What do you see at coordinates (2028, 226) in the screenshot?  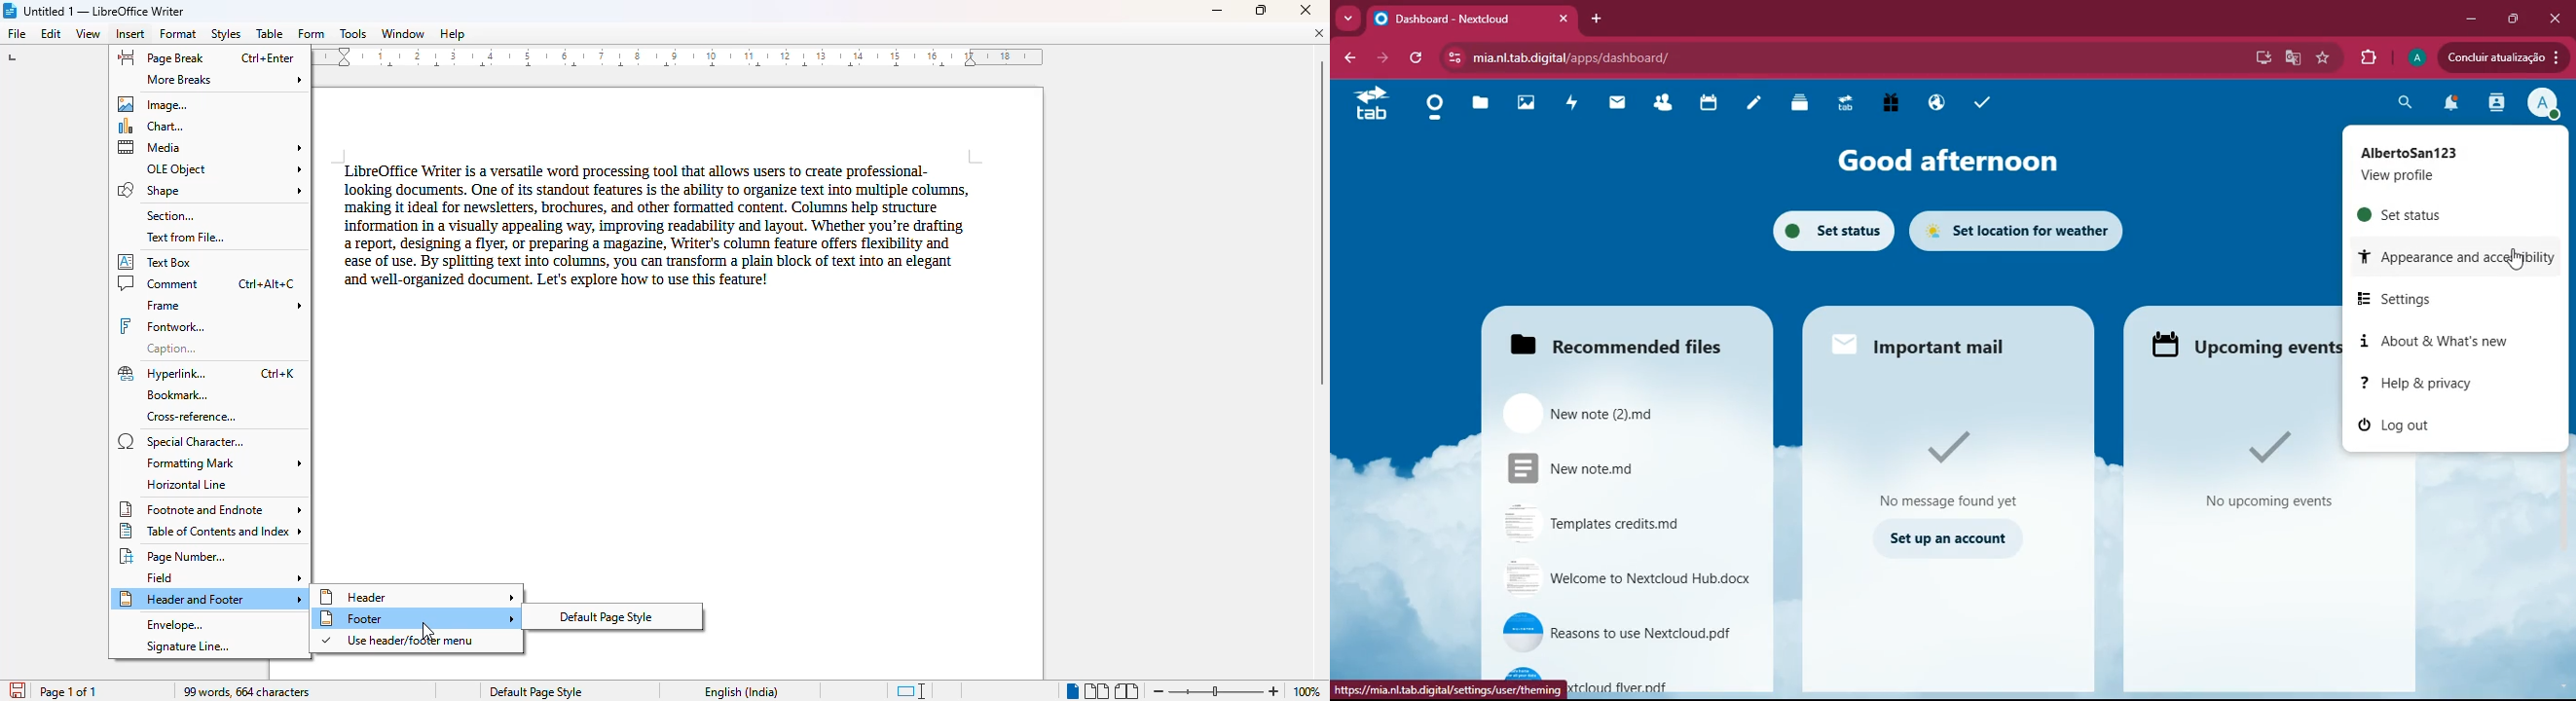 I see `set location for weather` at bounding box center [2028, 226].